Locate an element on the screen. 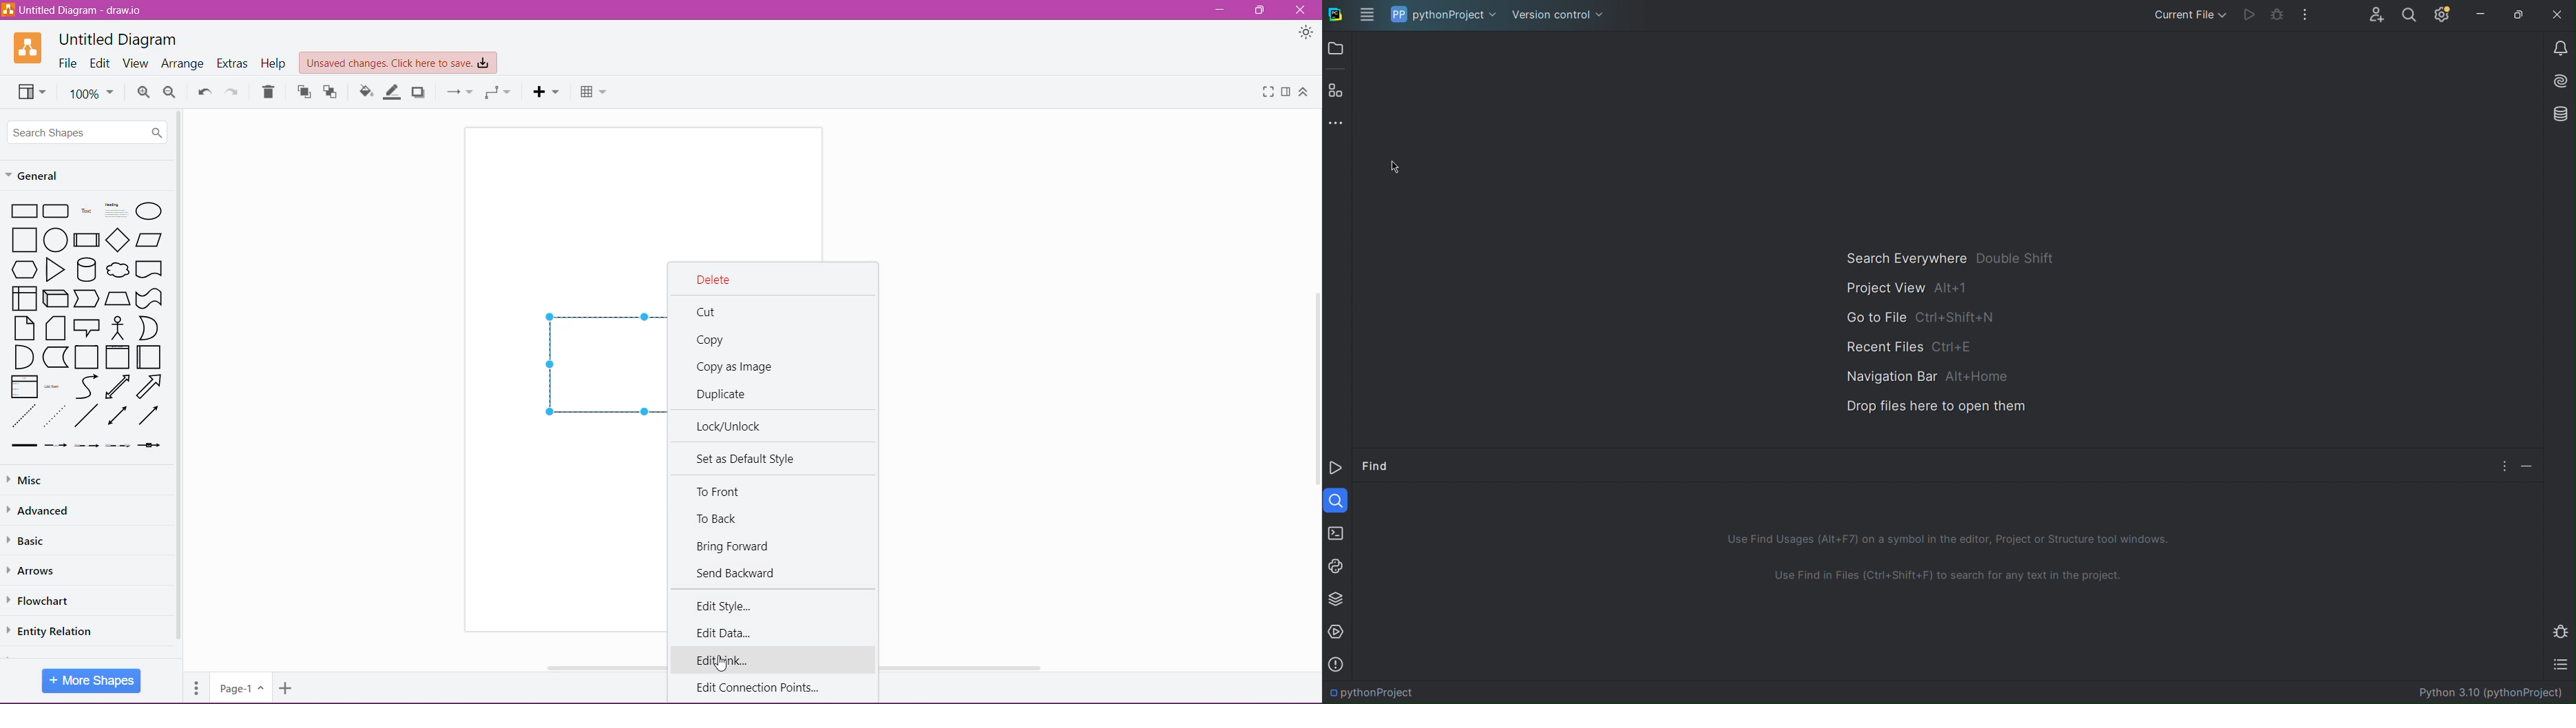 This screenshot has width=2576, height=728. Restore Down is located at coordinates (1261, 9).